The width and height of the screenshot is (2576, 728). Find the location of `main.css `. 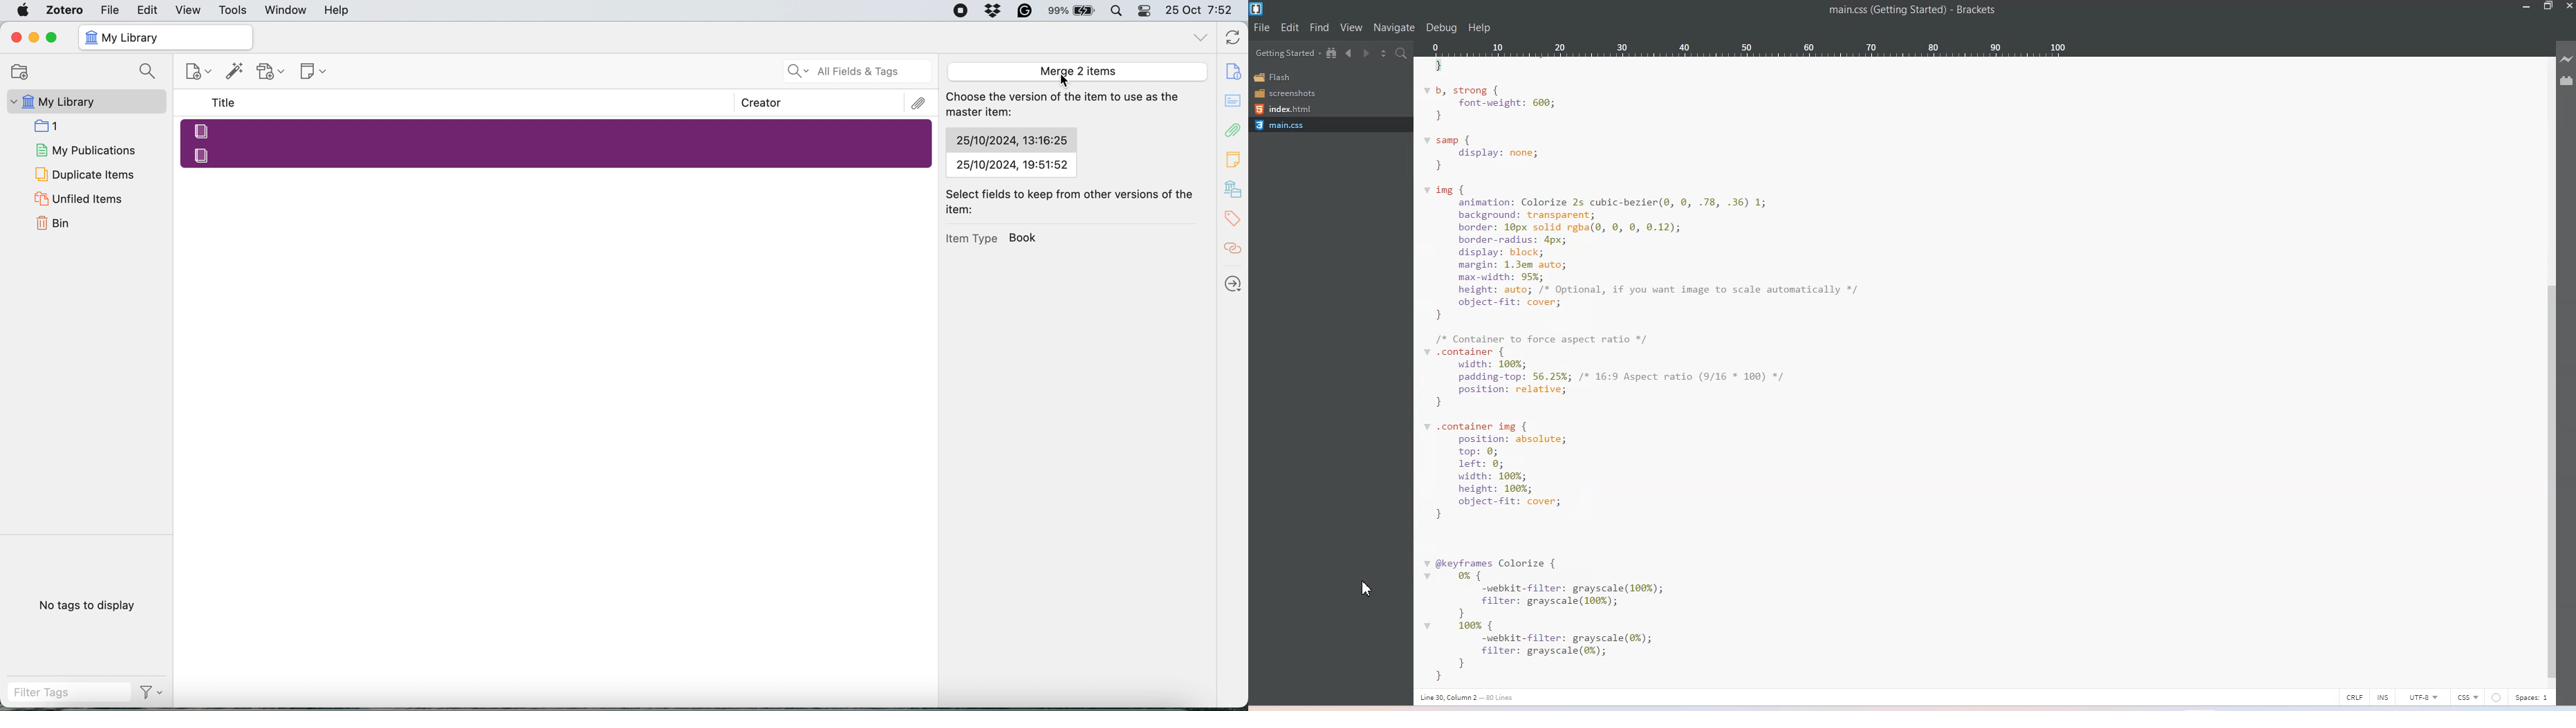

main.css  is located at coordinates (1882, 10).